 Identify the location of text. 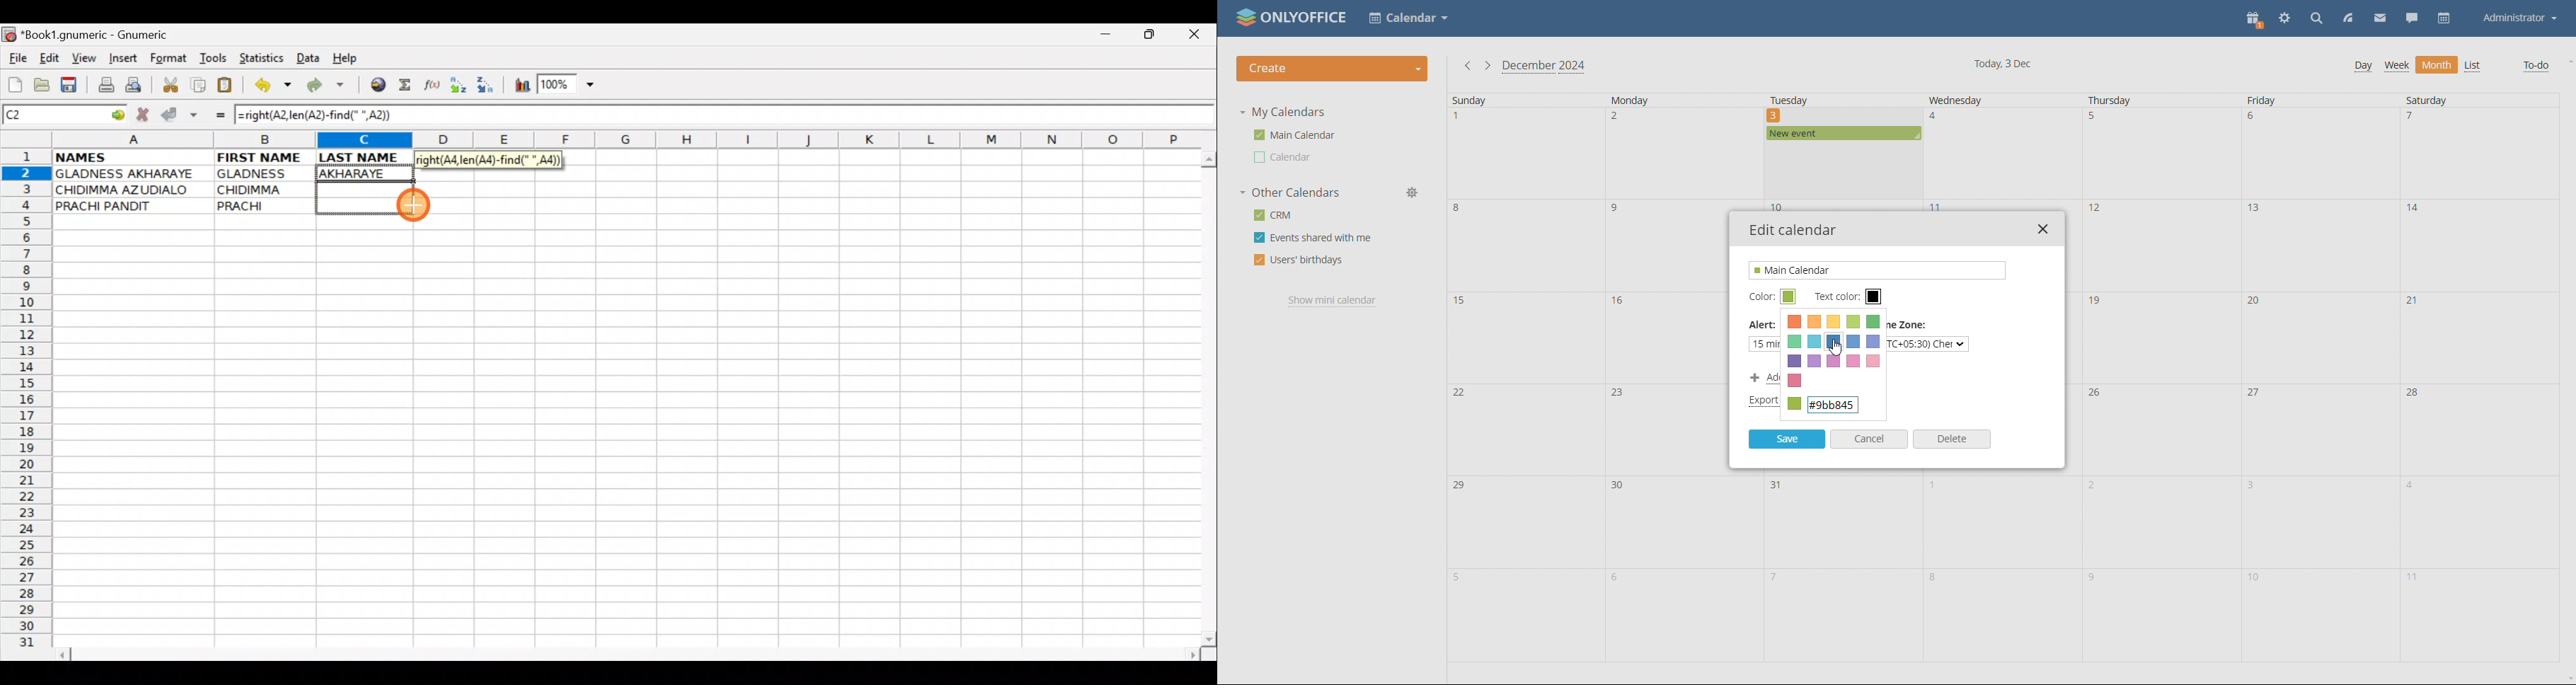
(1926, 344).